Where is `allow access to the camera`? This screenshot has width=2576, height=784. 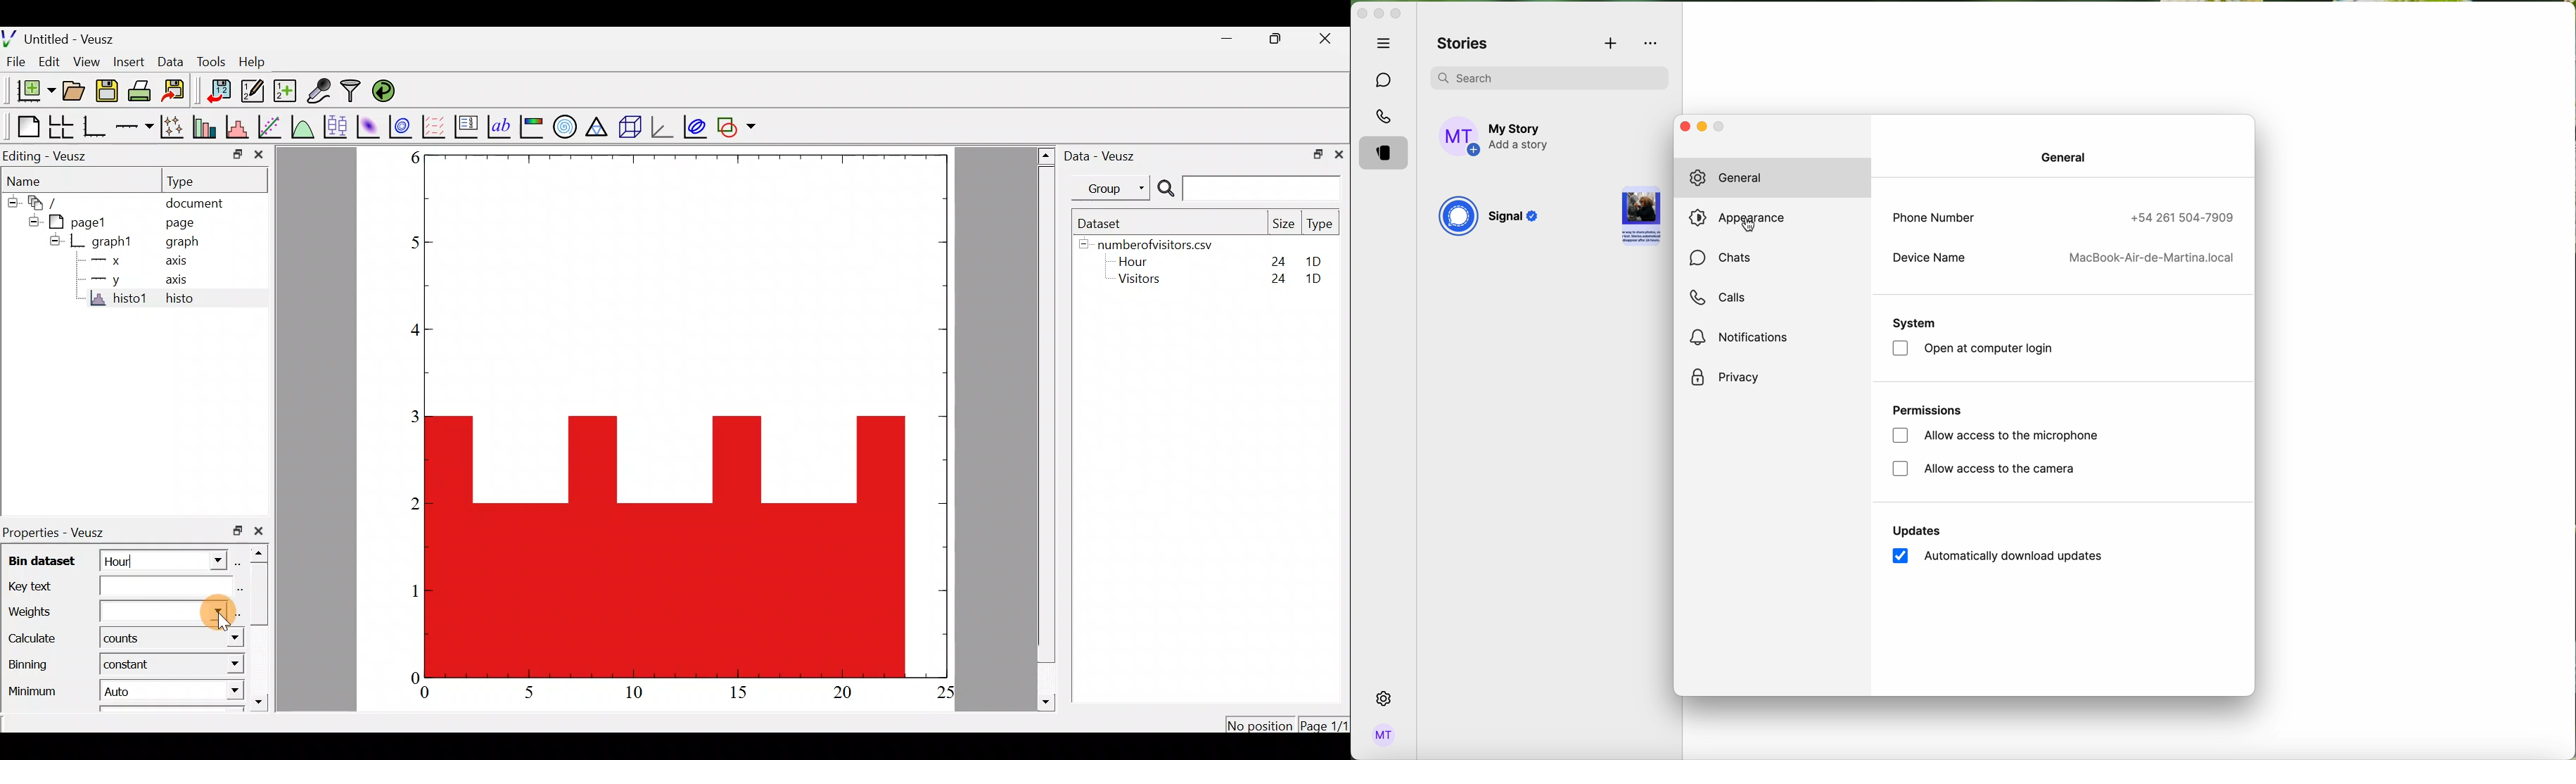 allow access to the camera is located at coordinates (2001, 469).